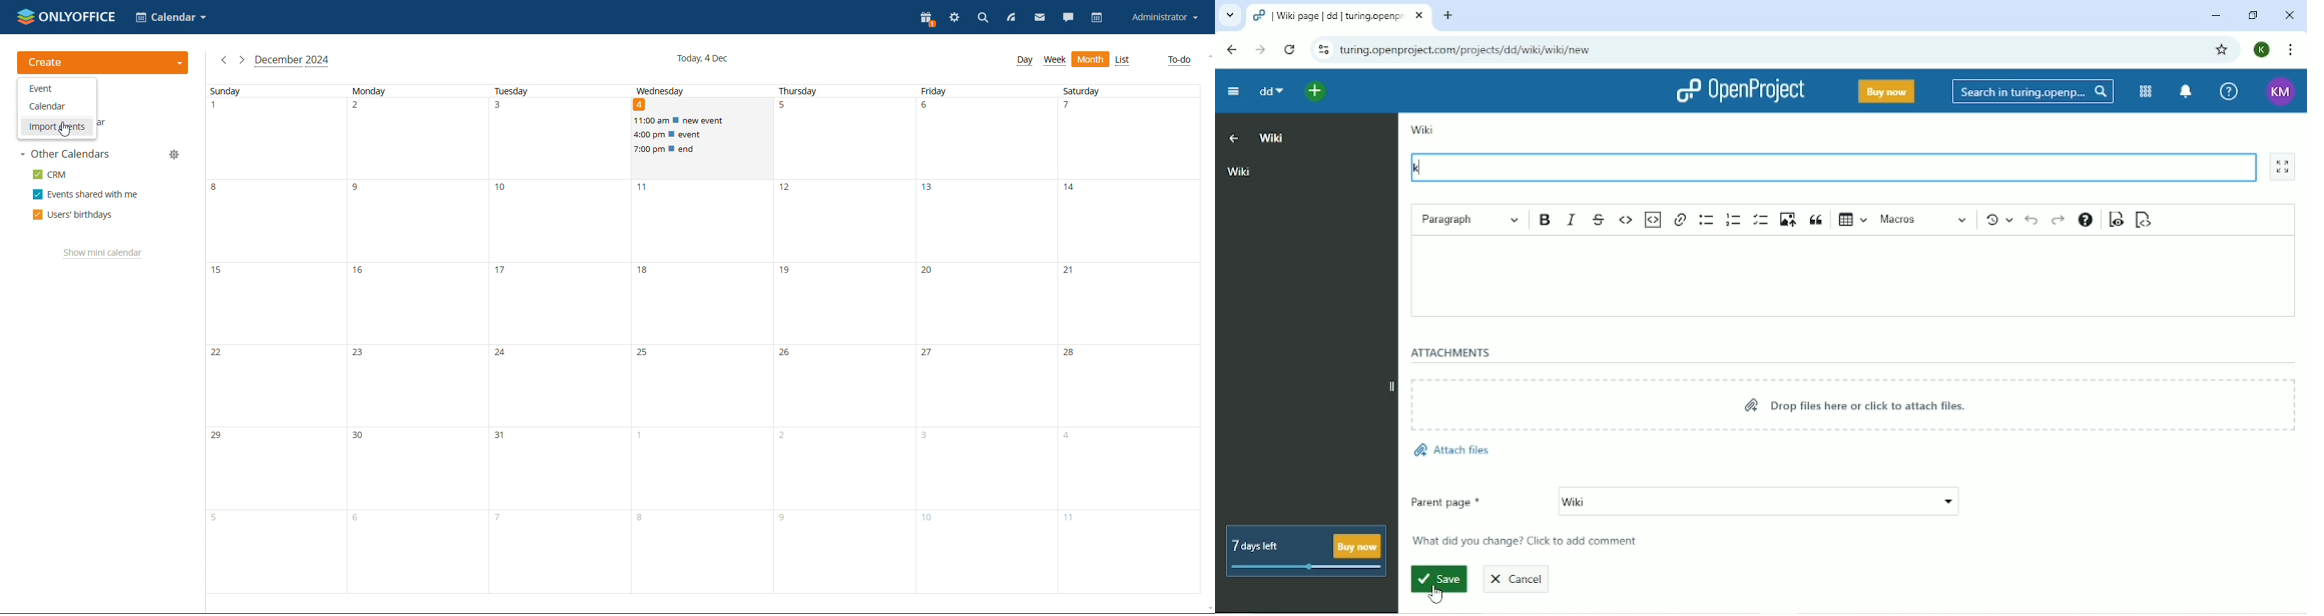  Describe the element at coordinates (1740, 90) in the screenshot. I see `OpenProject` at that location.